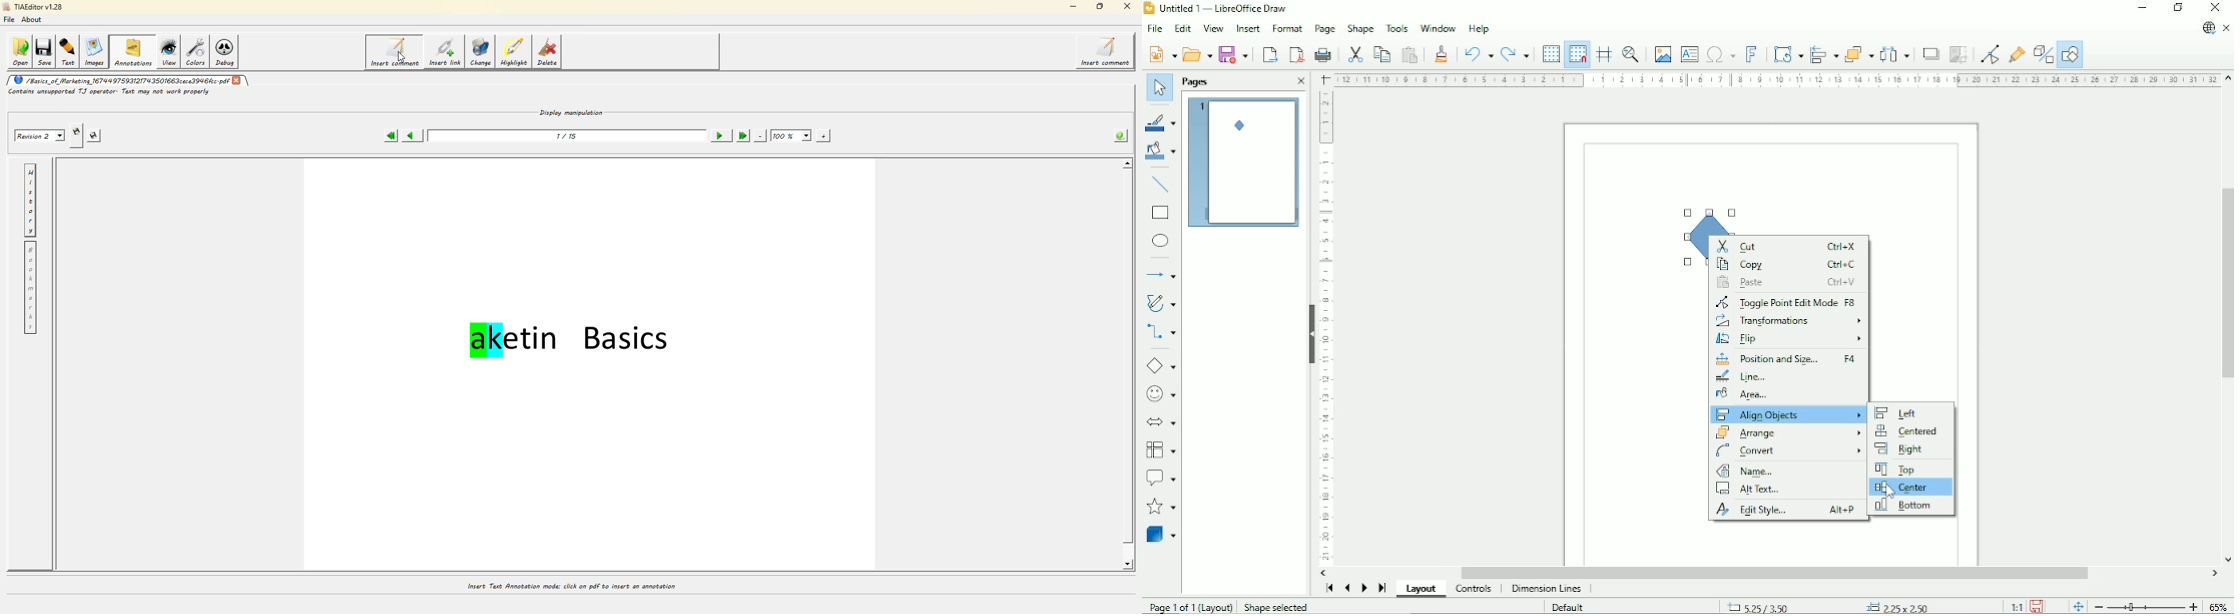 The height and width of the screenshot is (616, 2240). What do you see at coordinates (1754, 54) in the screenshot?
I see `Insert fontwork text` at bounding box center [1754, 54].